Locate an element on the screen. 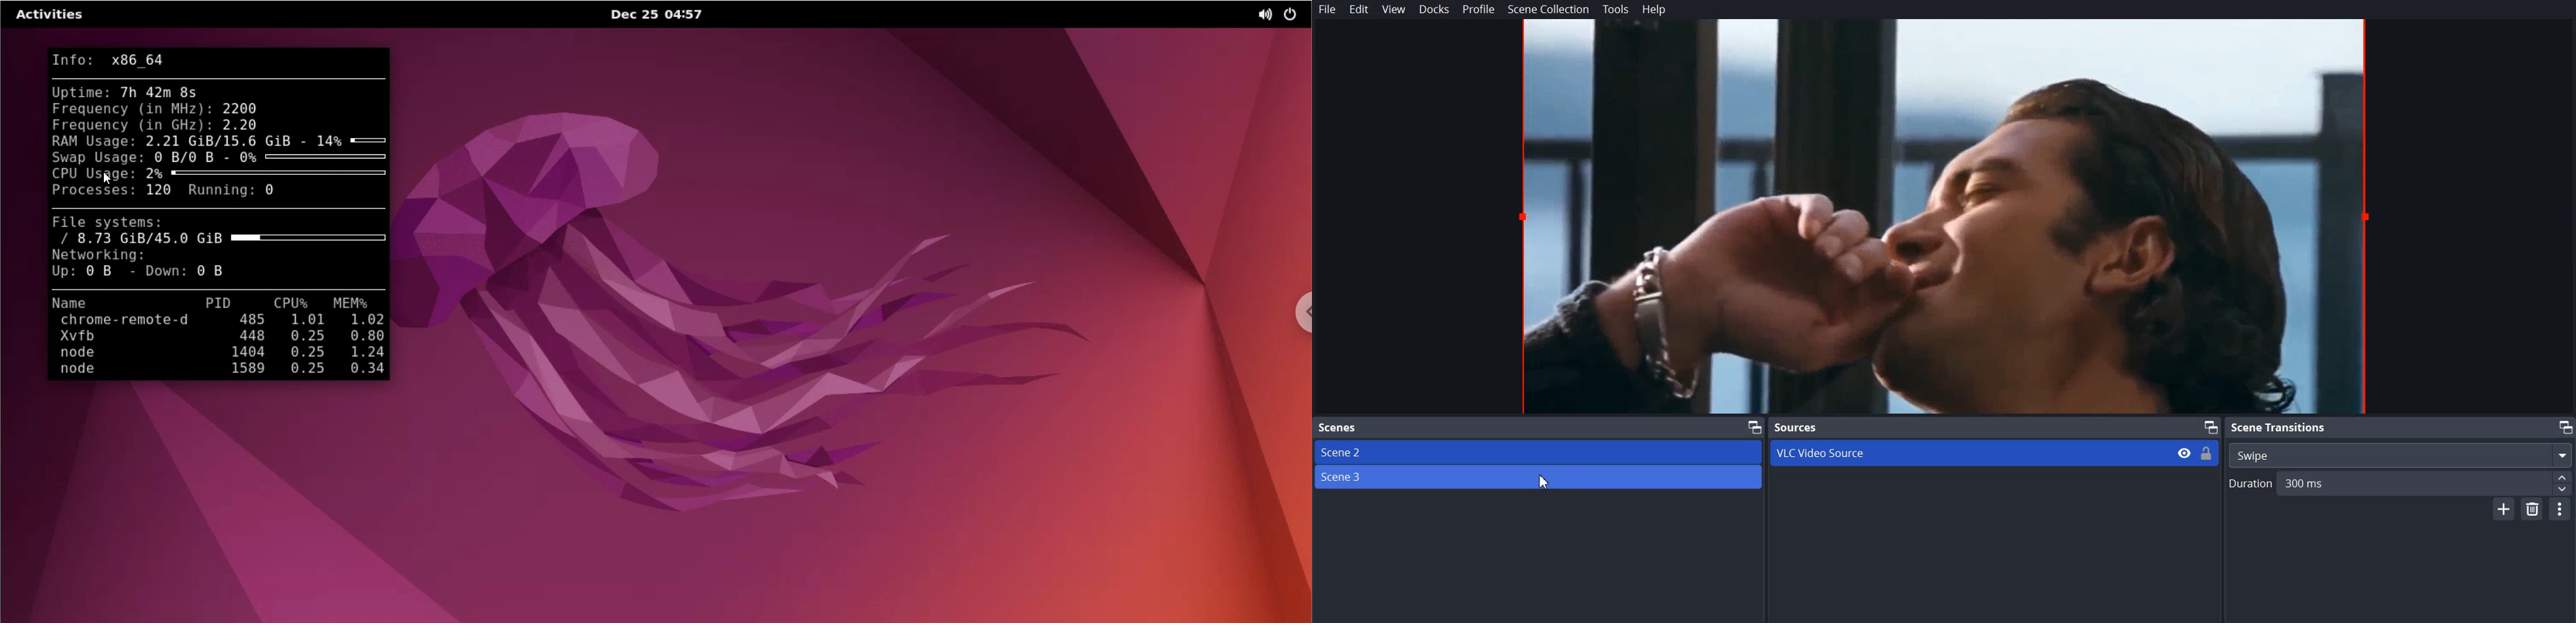 The image size is (2576, 644). Lock is located at coordinates (2208, 454).